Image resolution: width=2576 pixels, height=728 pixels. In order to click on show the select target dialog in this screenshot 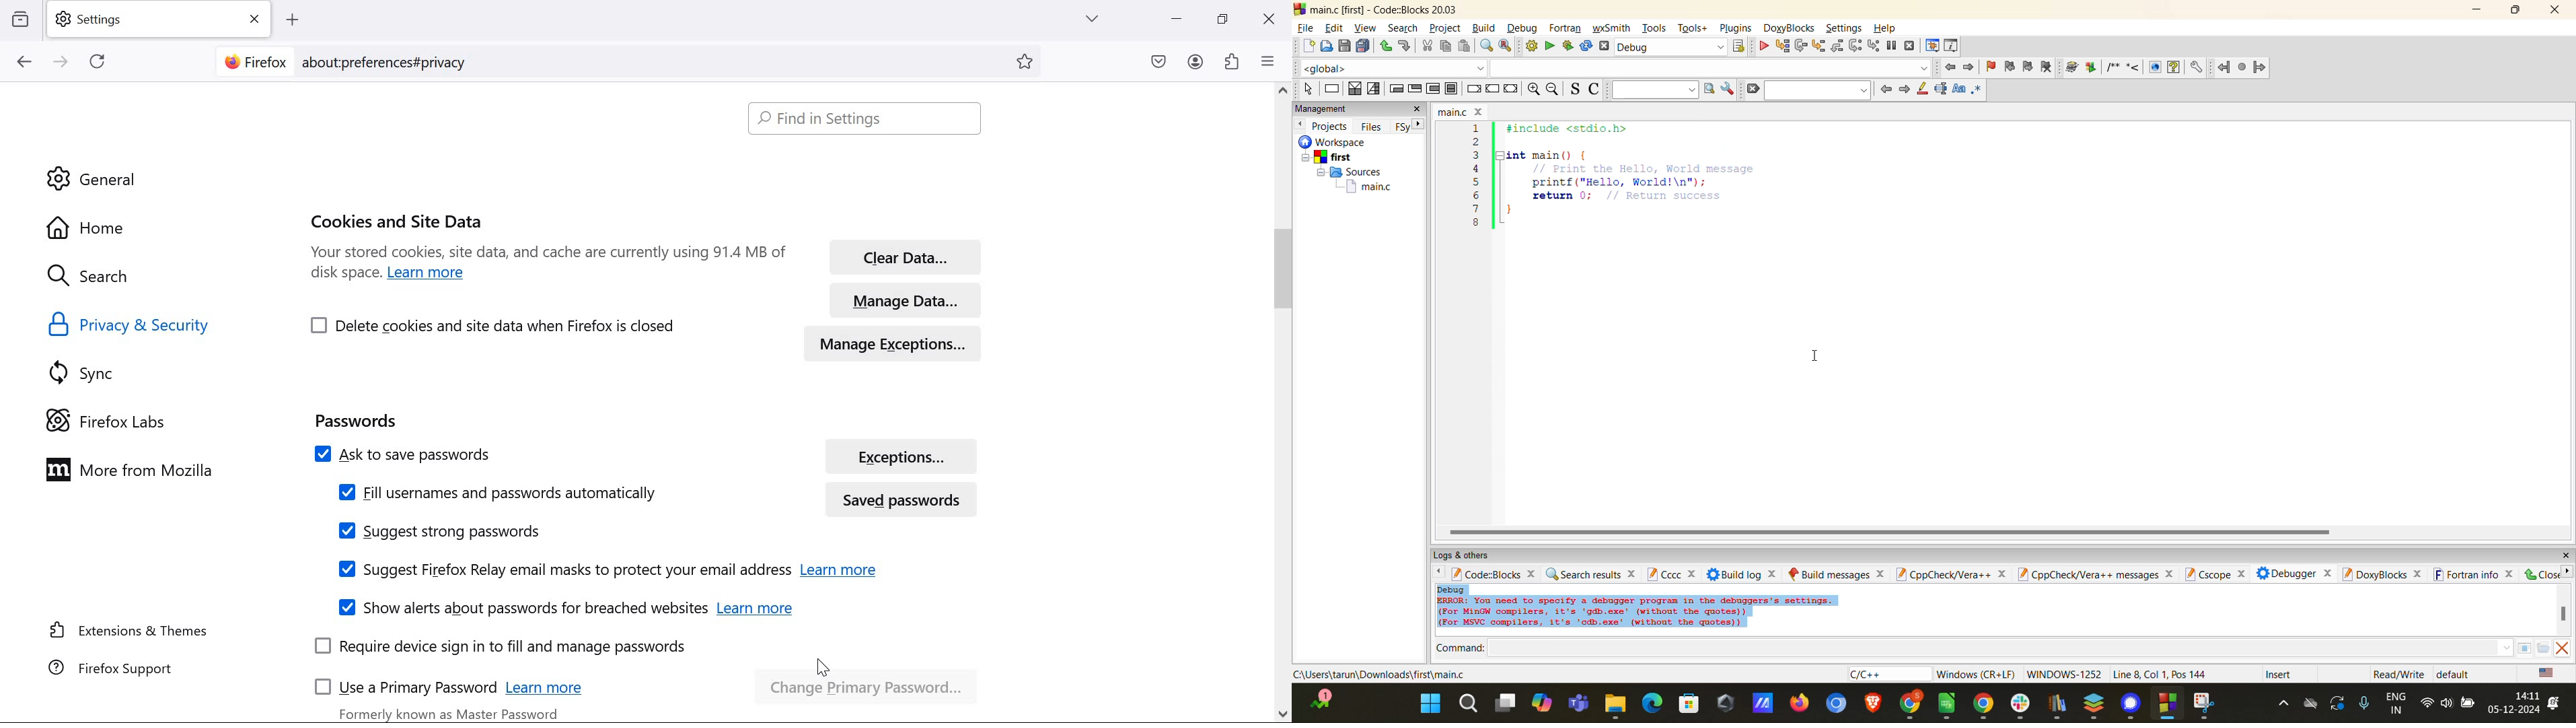, I will do `click(1739, 46)`.